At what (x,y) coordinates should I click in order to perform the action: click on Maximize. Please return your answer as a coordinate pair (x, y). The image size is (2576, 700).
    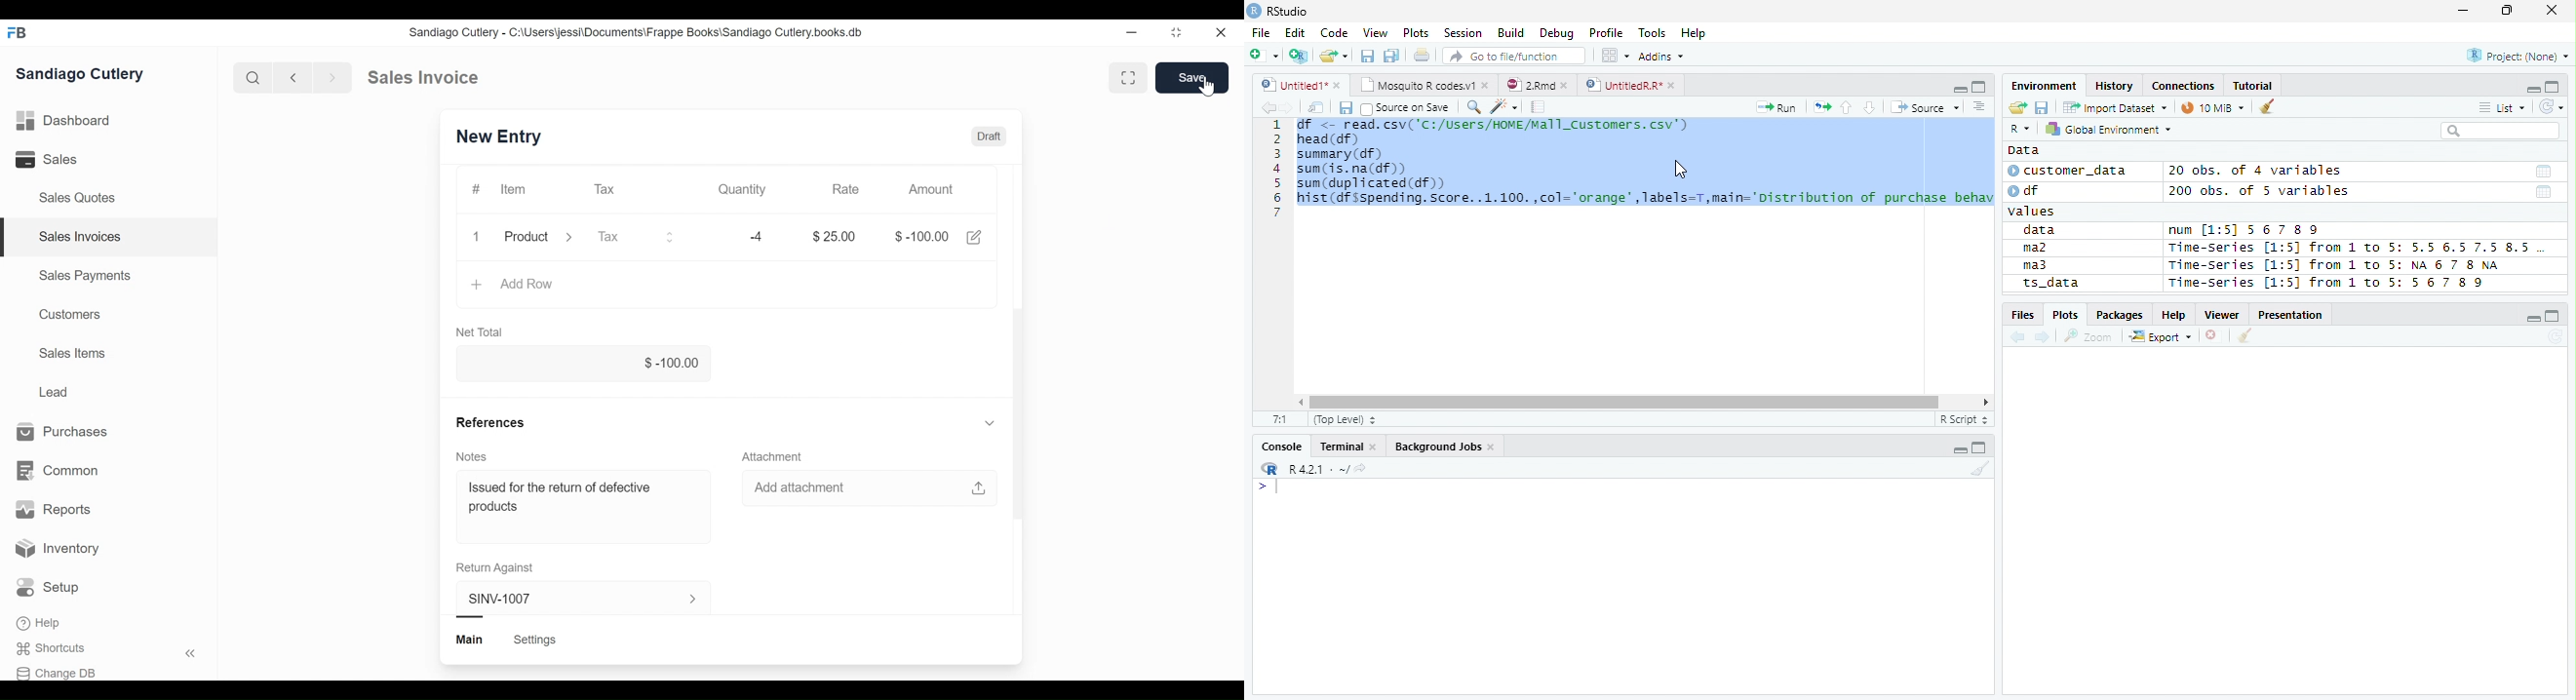
    Looking at the image, I should click on (1981, 448).